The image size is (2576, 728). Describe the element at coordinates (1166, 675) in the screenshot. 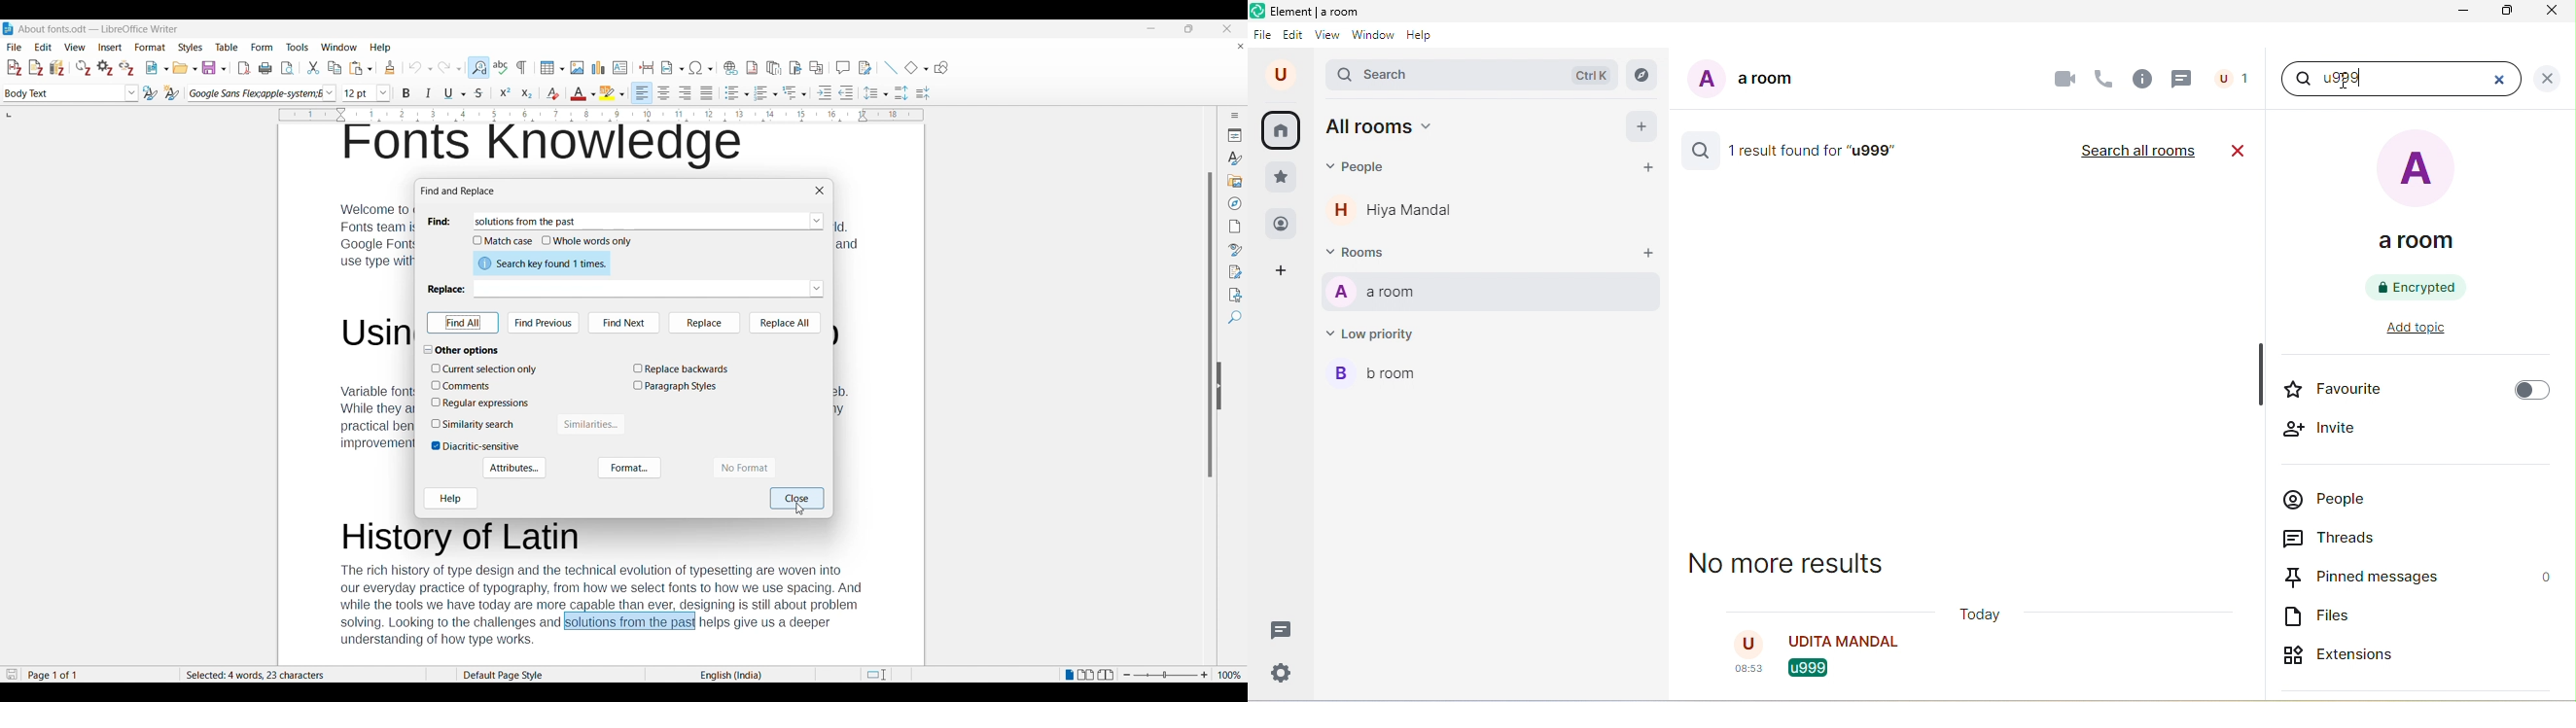

I see `Zoom in/out slider` at that location.